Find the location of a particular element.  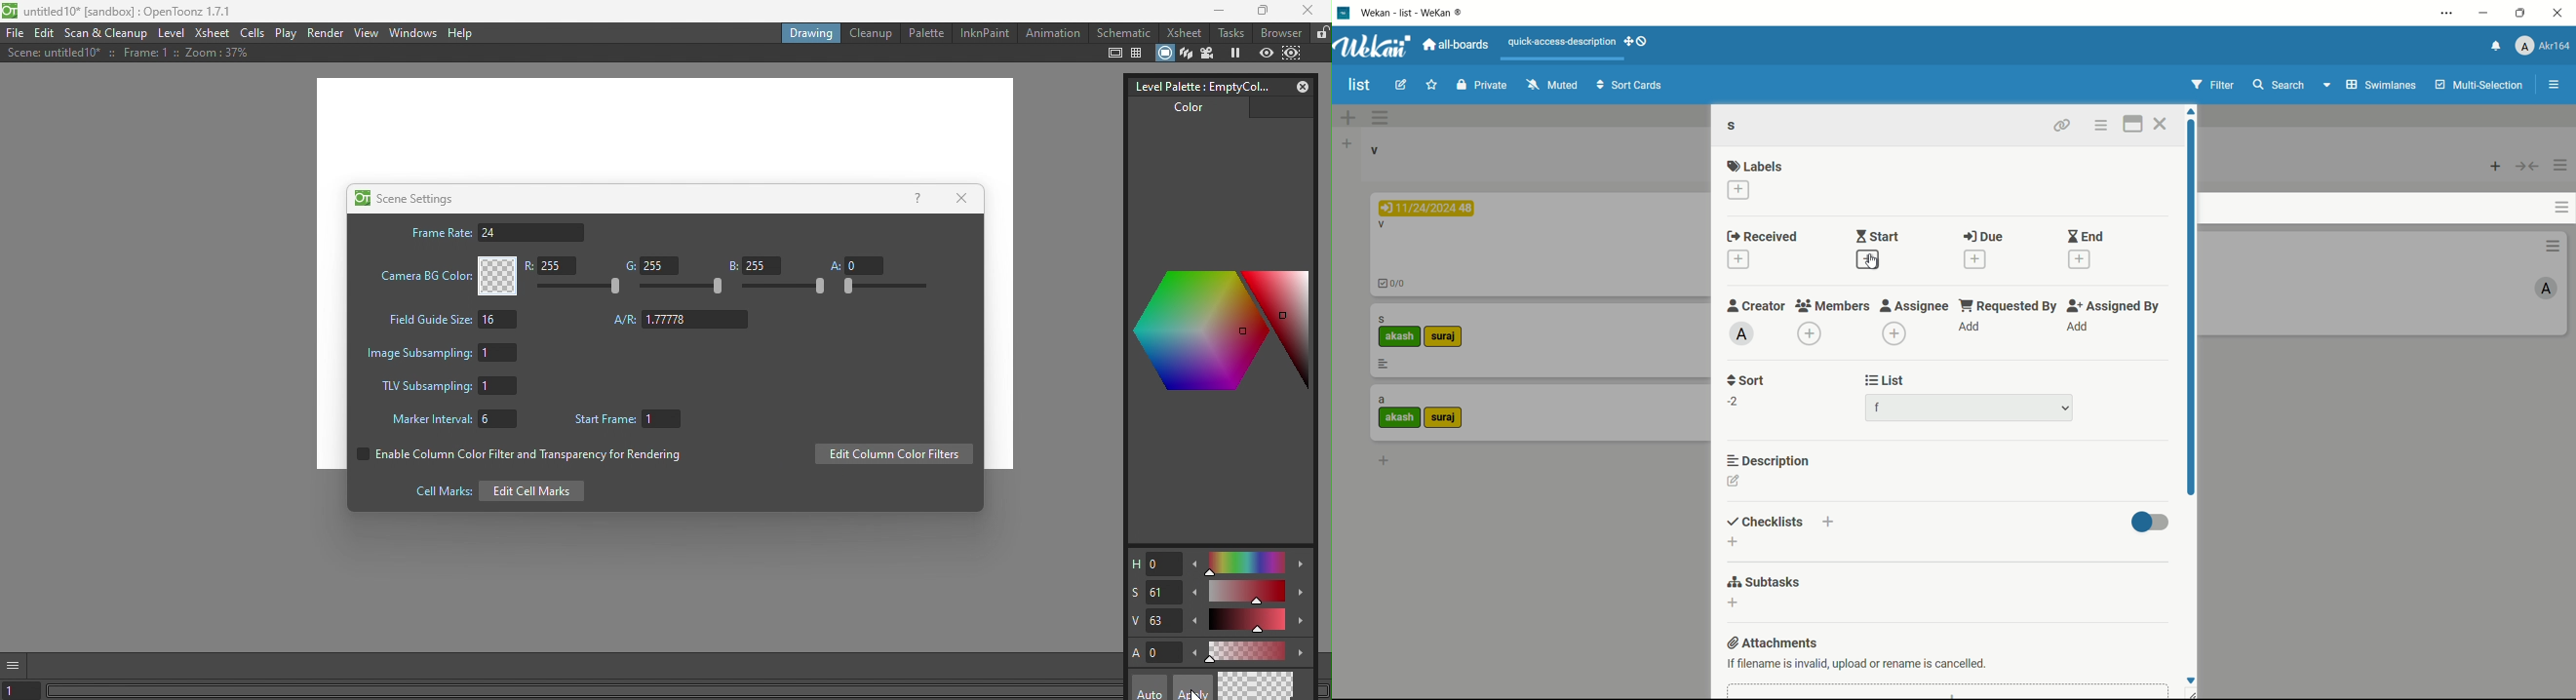

R is located at coordinates (555, 267).